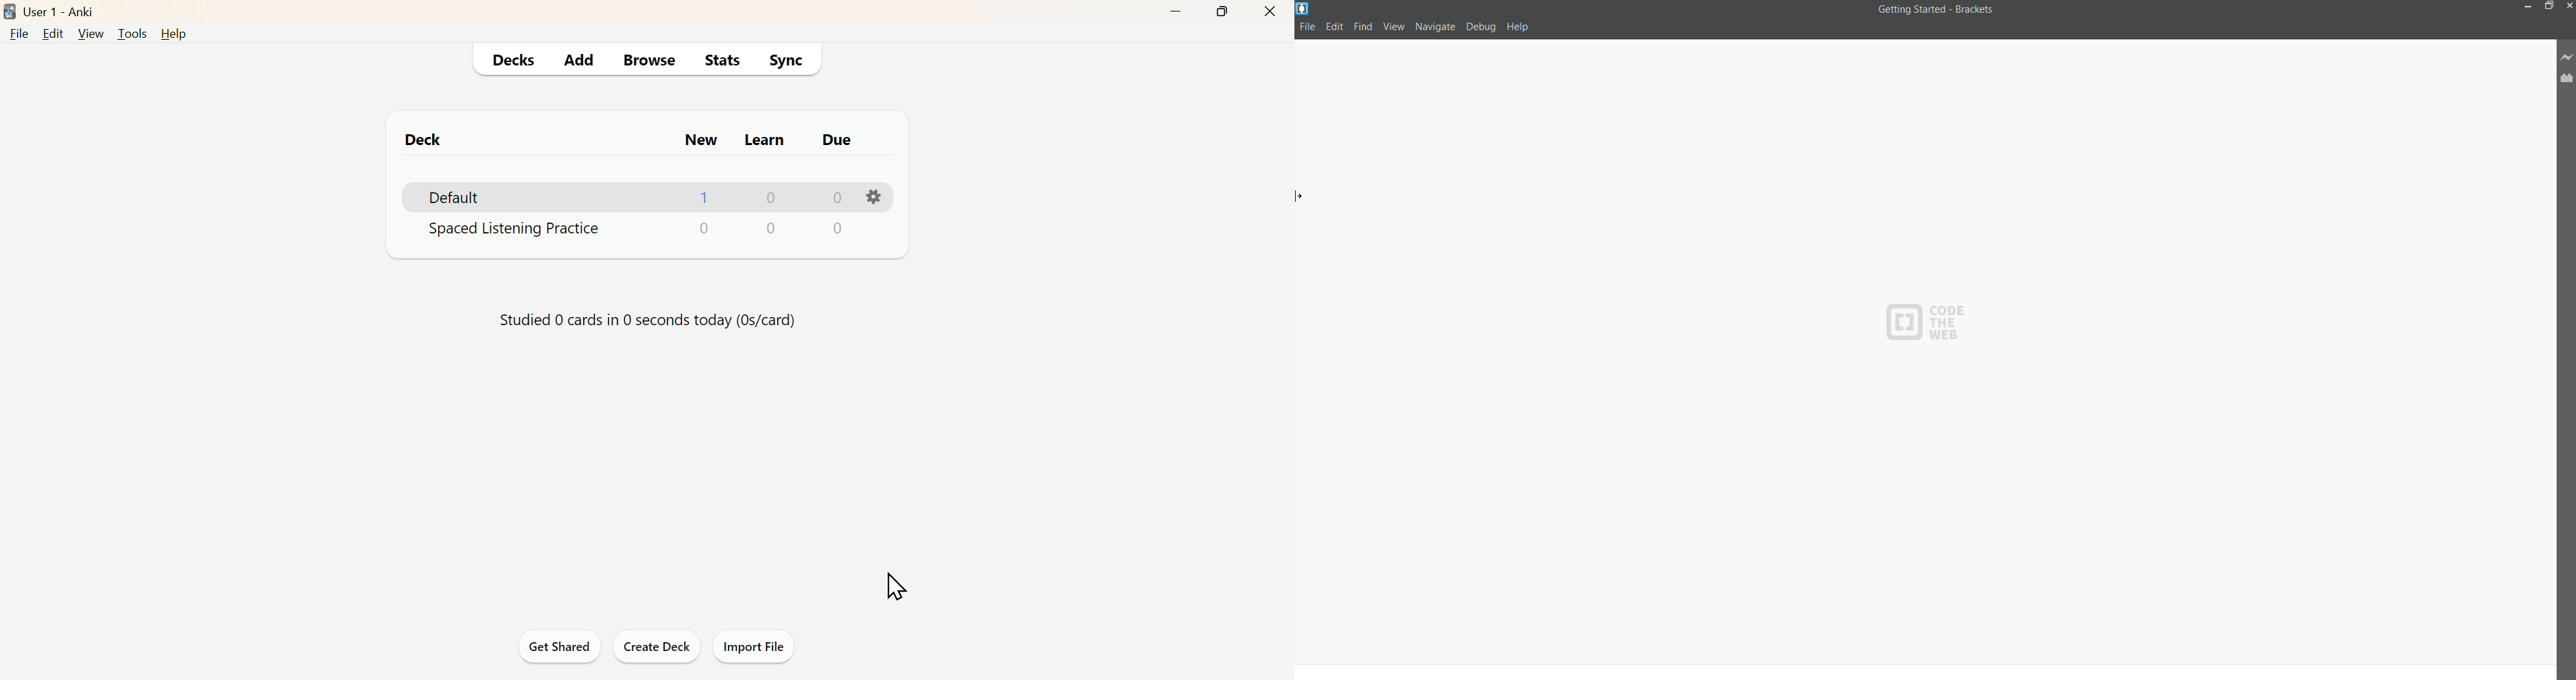  What do you see at coordinates (789, 62) in the screenshot?
I see `Sync` at bounding box center [789, 62].